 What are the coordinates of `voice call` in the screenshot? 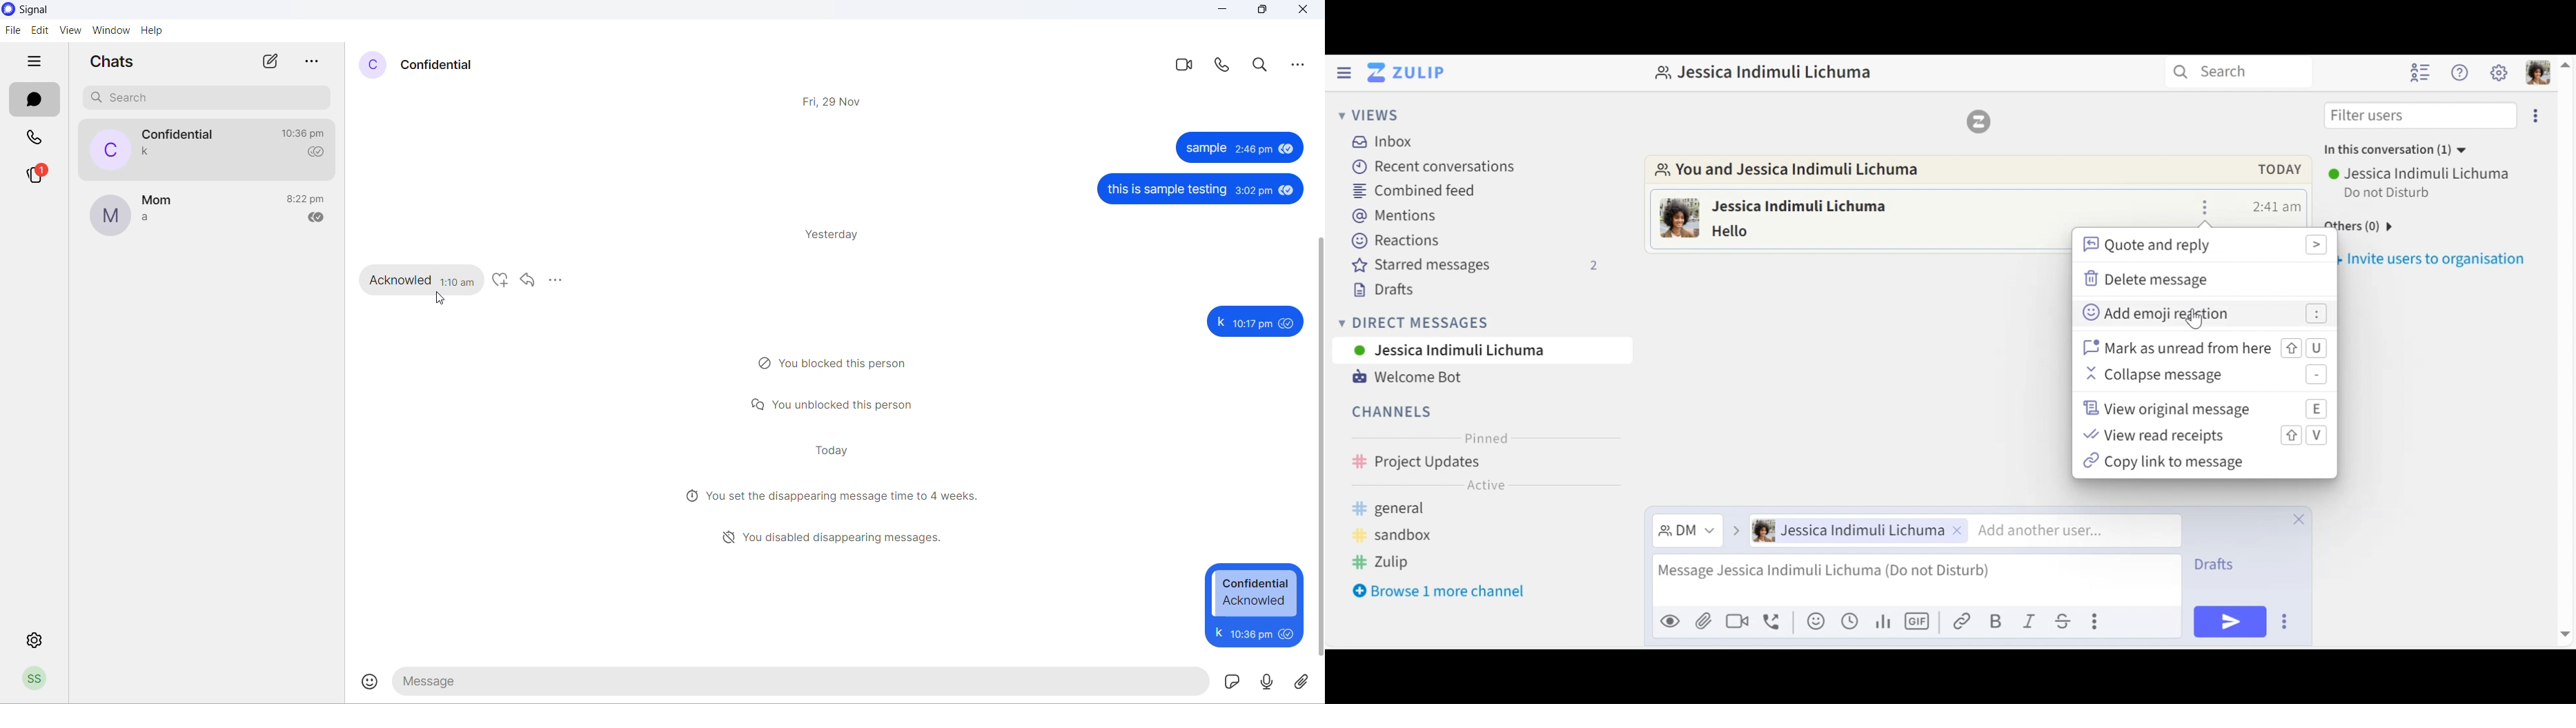 It's located at (1226, 62).